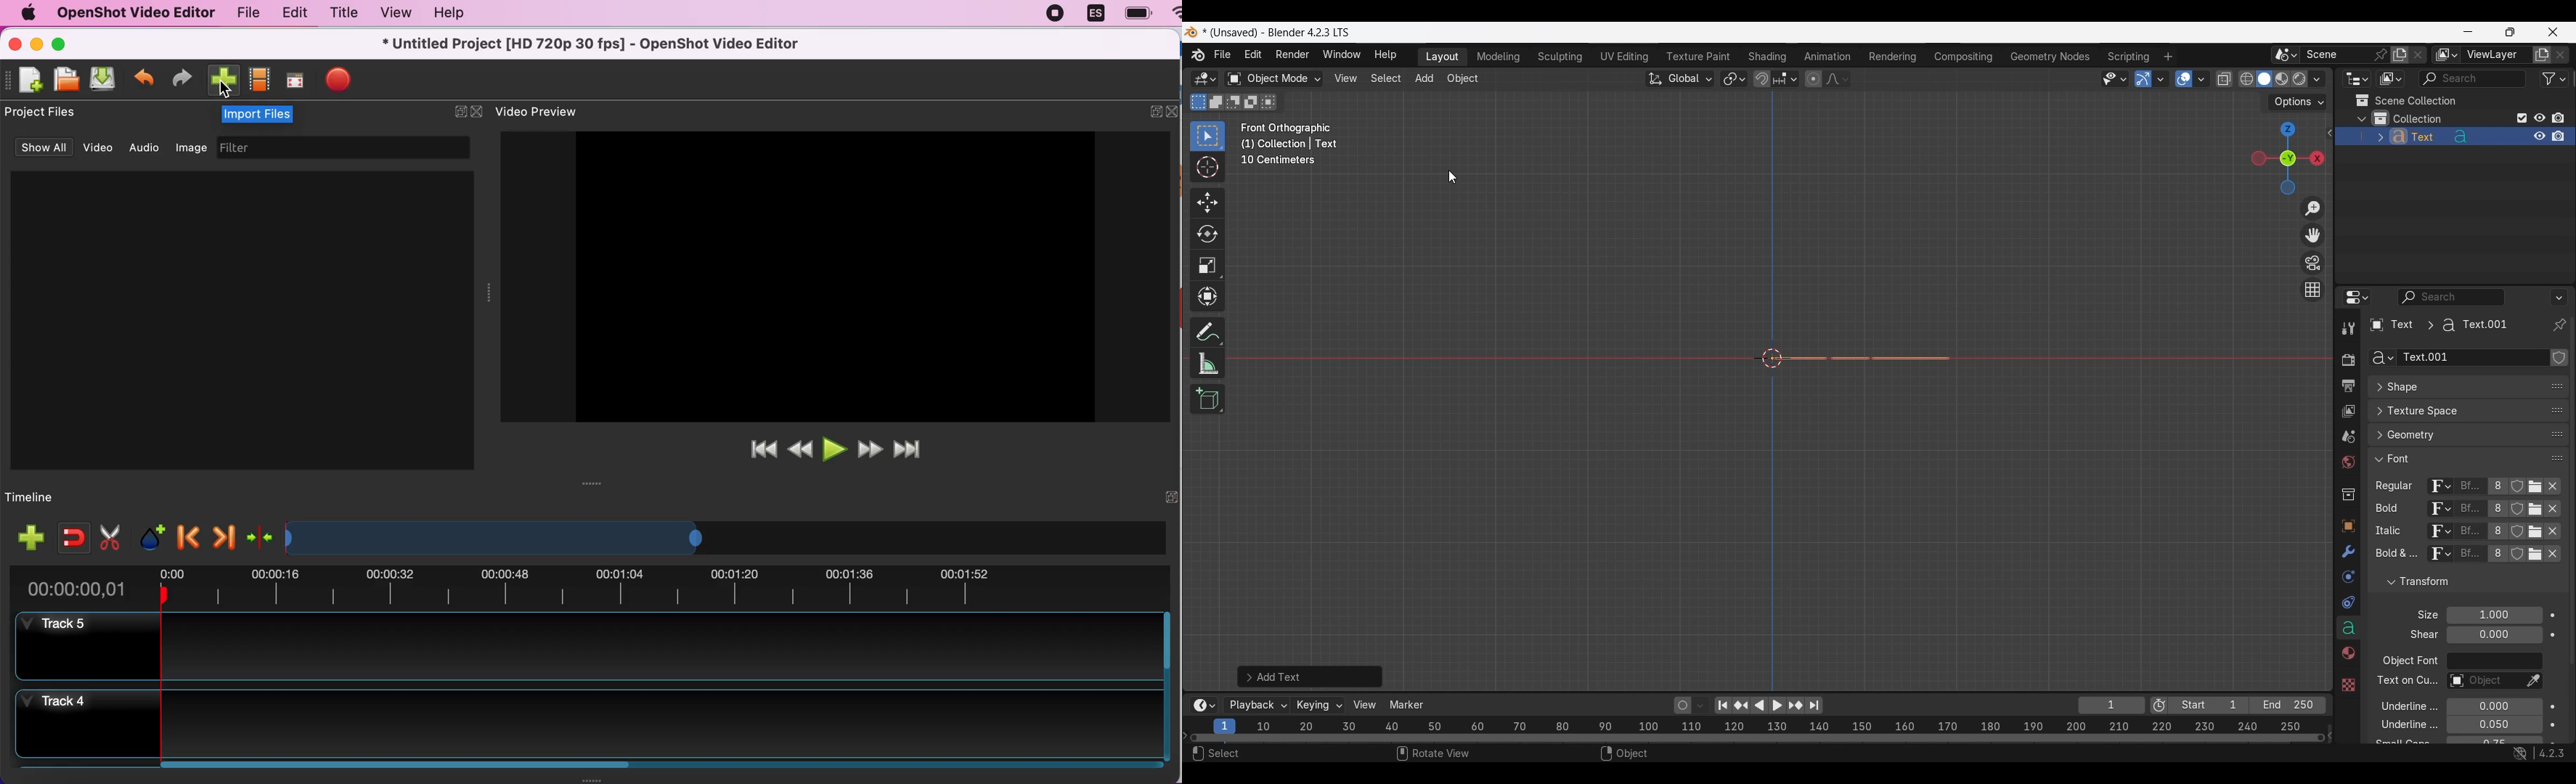 Image resolution: width=2576 pixels, height=784 pixels. I want to click on text, so click(2394, 555).